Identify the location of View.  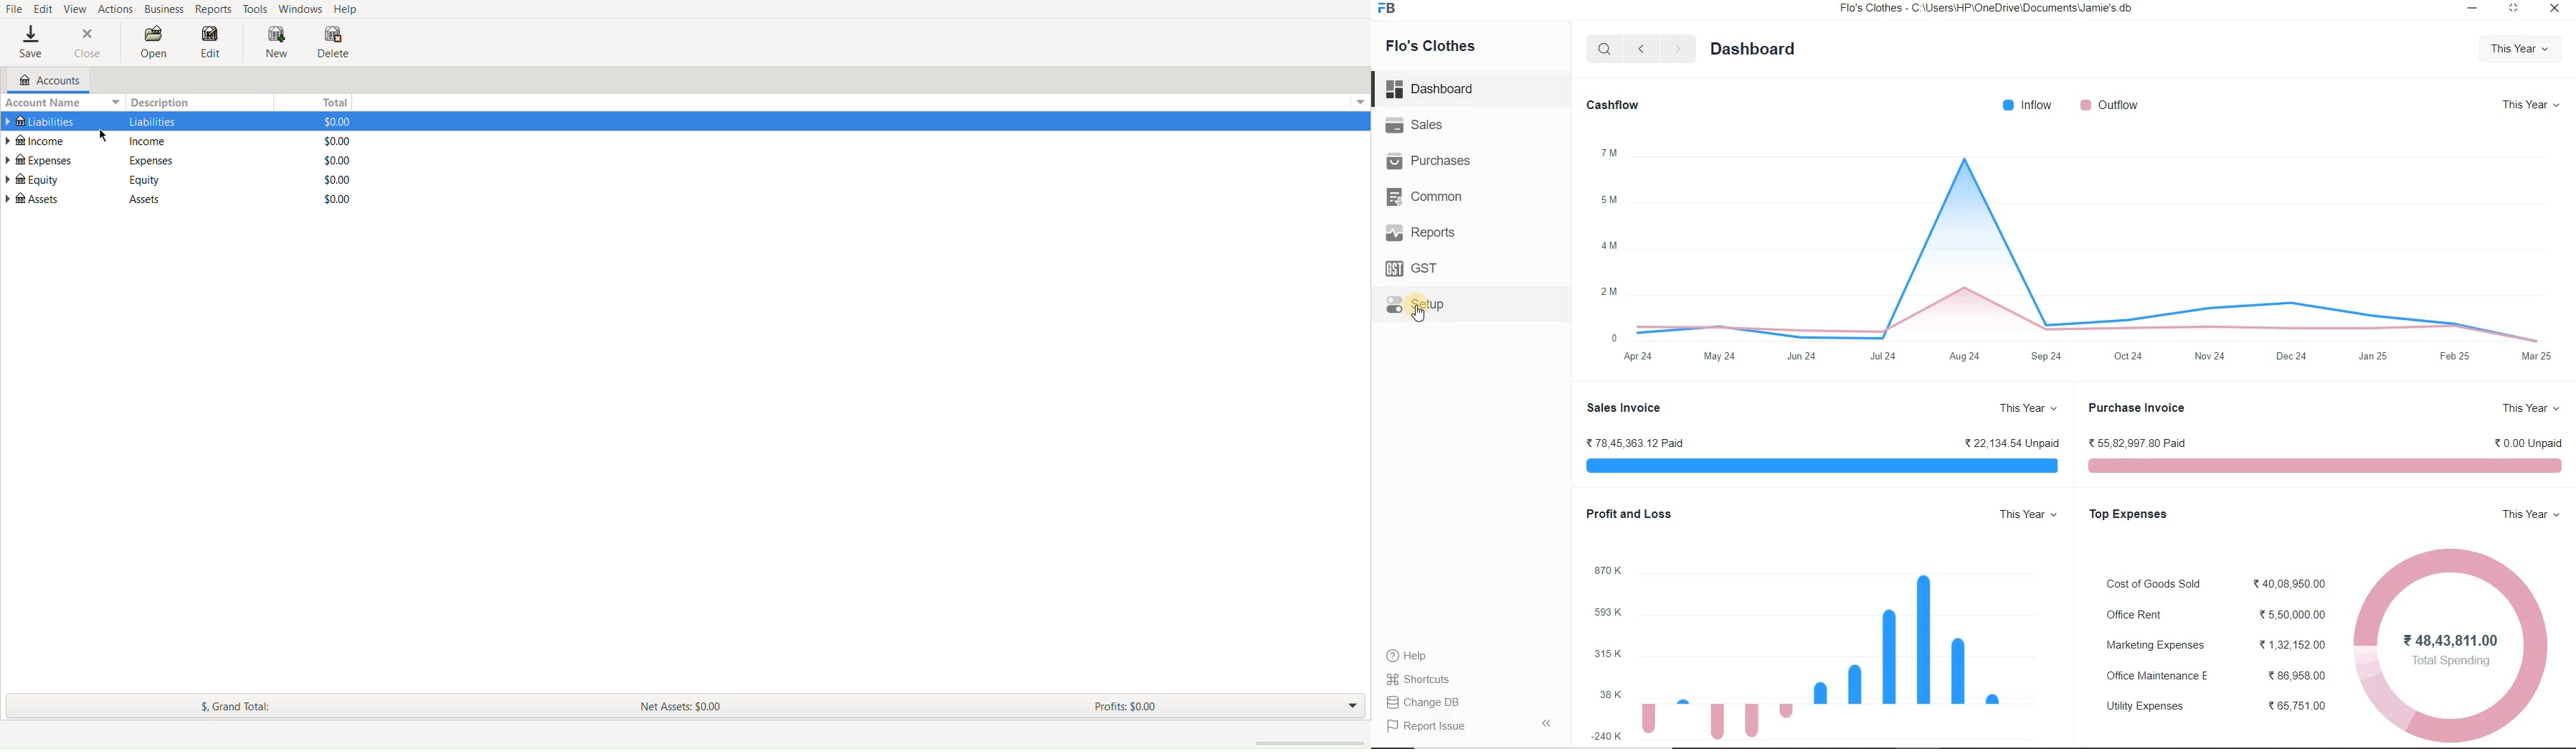
(76, 9).